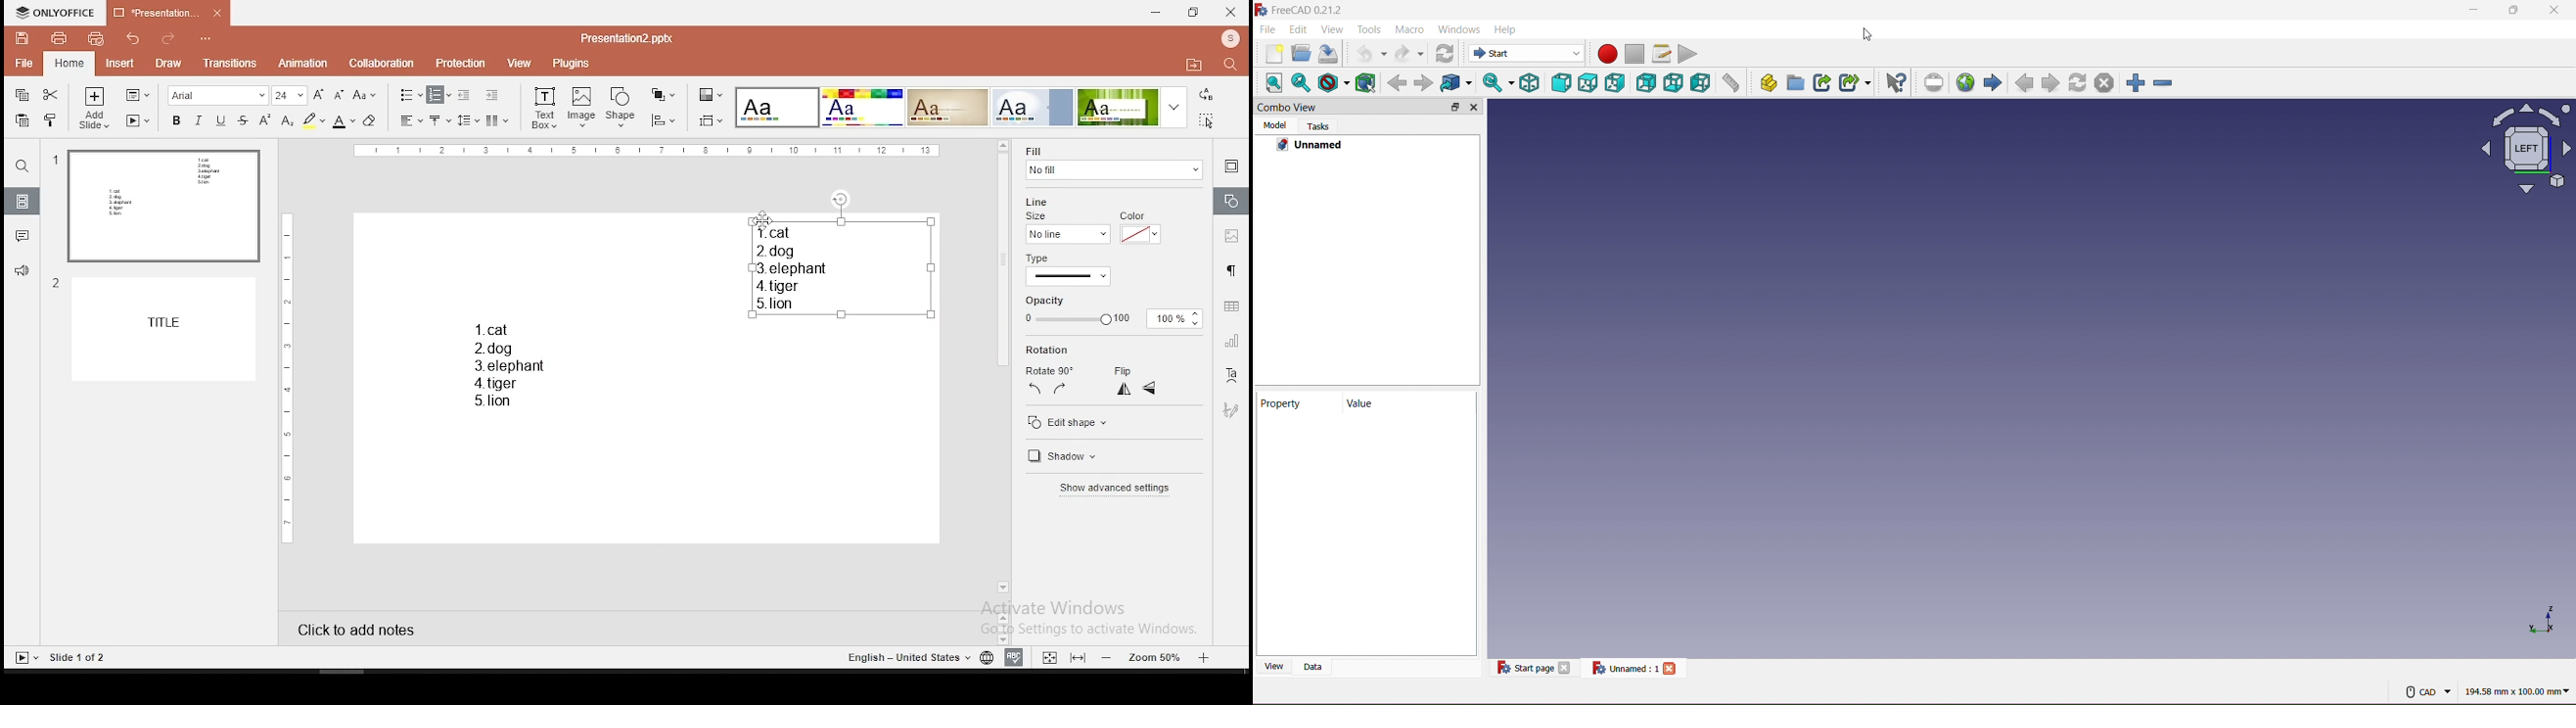 This screenshot has width=2576, height=728. What do you see at coordinates (1795, 82) in the screenshot?
I see `Create Group` at bounding box center [1795, 82].